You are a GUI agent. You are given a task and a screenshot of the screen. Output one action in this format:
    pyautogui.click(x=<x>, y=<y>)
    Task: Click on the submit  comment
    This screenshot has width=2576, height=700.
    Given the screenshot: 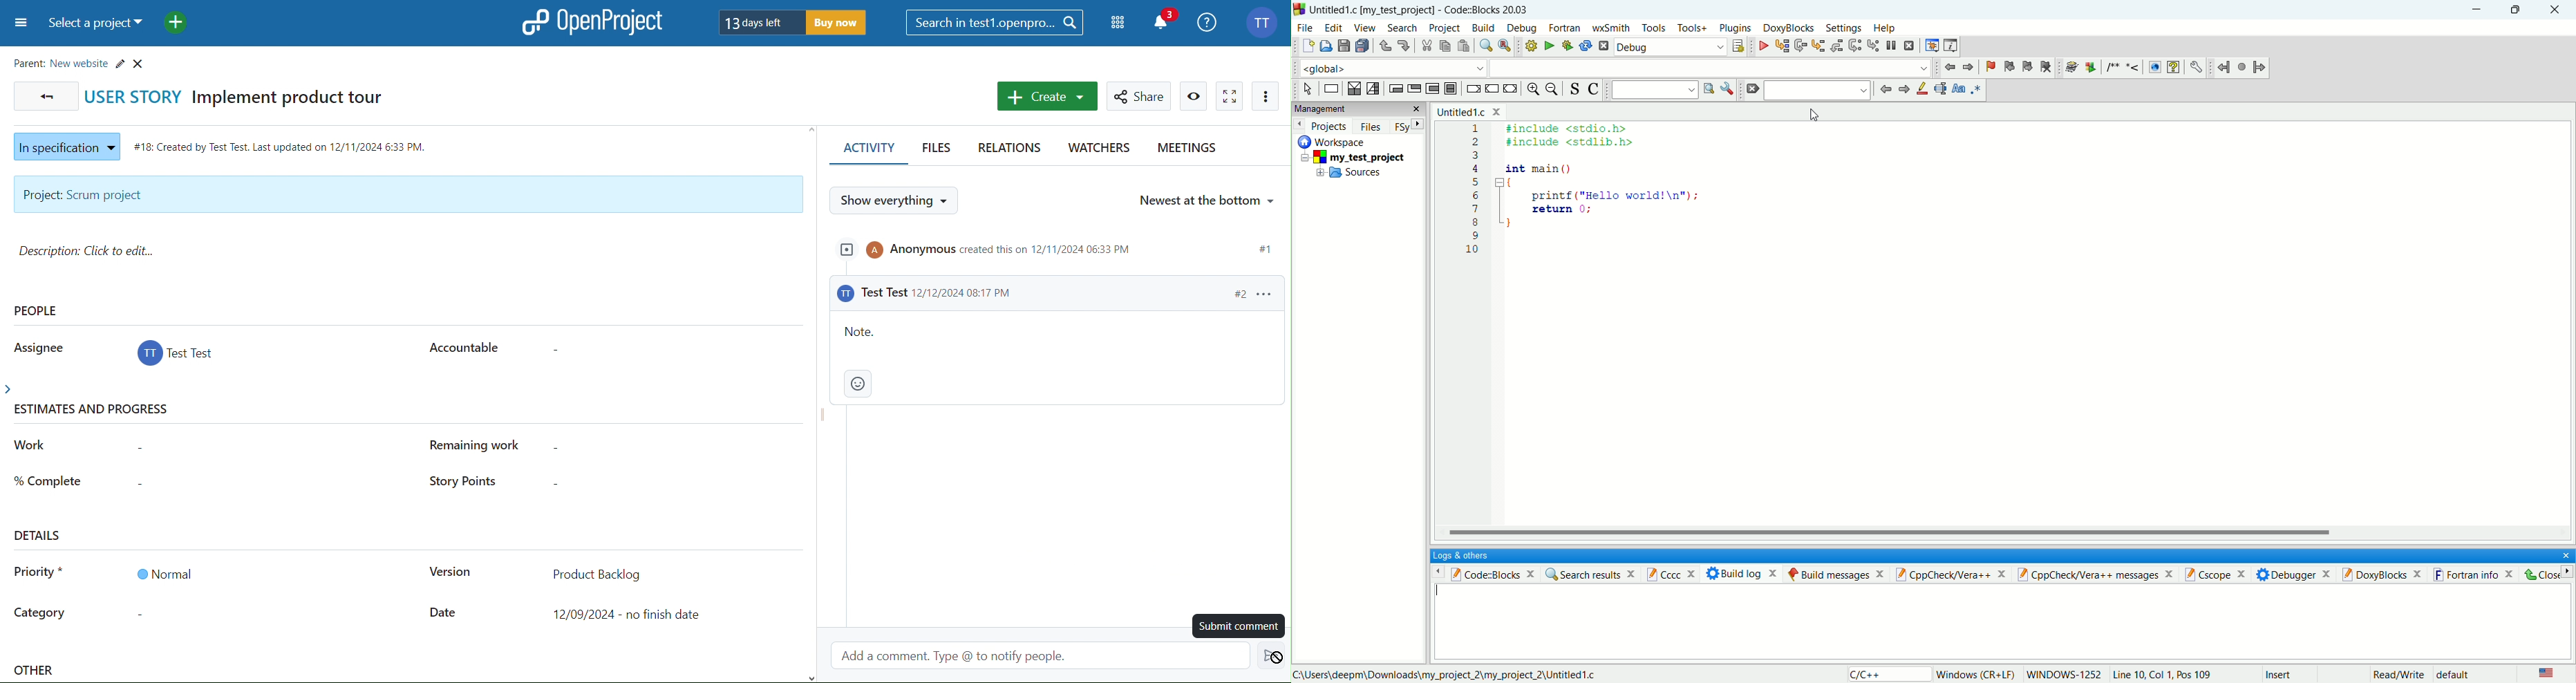 What is the action you would take?
    pyautogui.click(x=1236, y=626)
    